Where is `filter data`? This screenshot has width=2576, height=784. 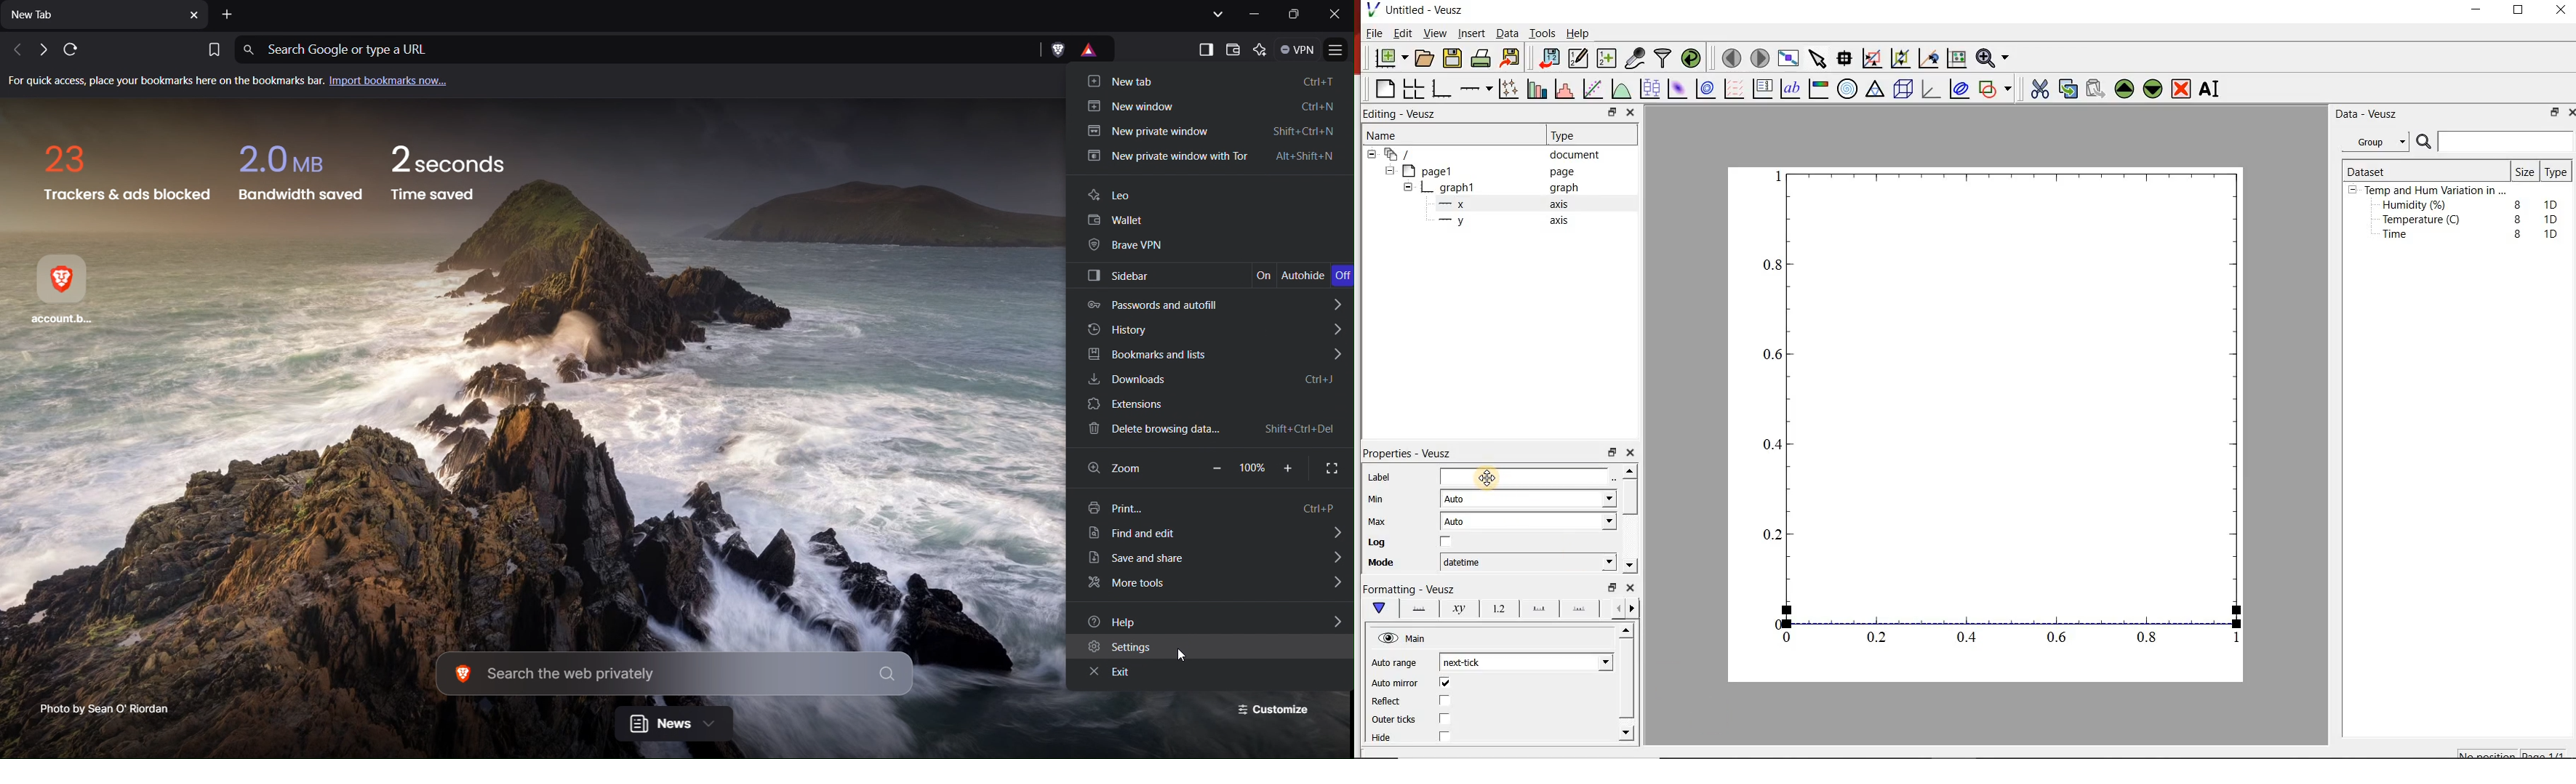
filter data is located at coordinates (1663, 59).